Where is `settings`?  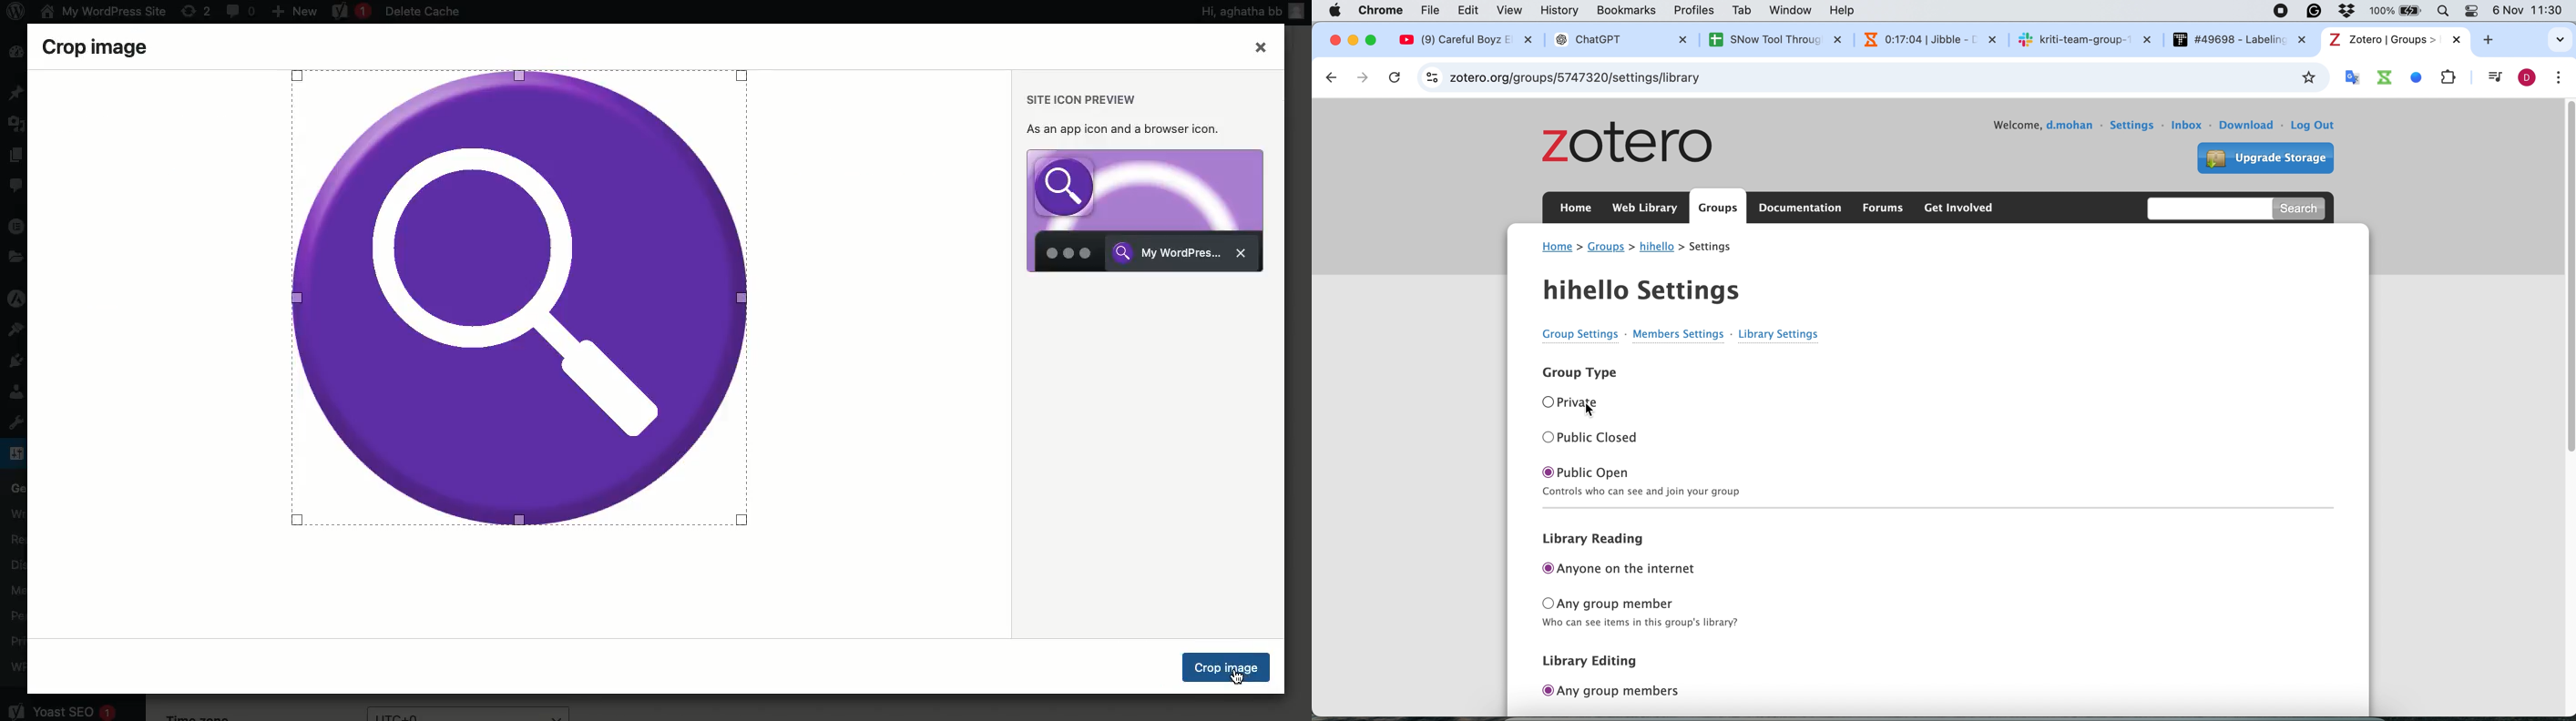
settings is located at coordinates (2133, 122).